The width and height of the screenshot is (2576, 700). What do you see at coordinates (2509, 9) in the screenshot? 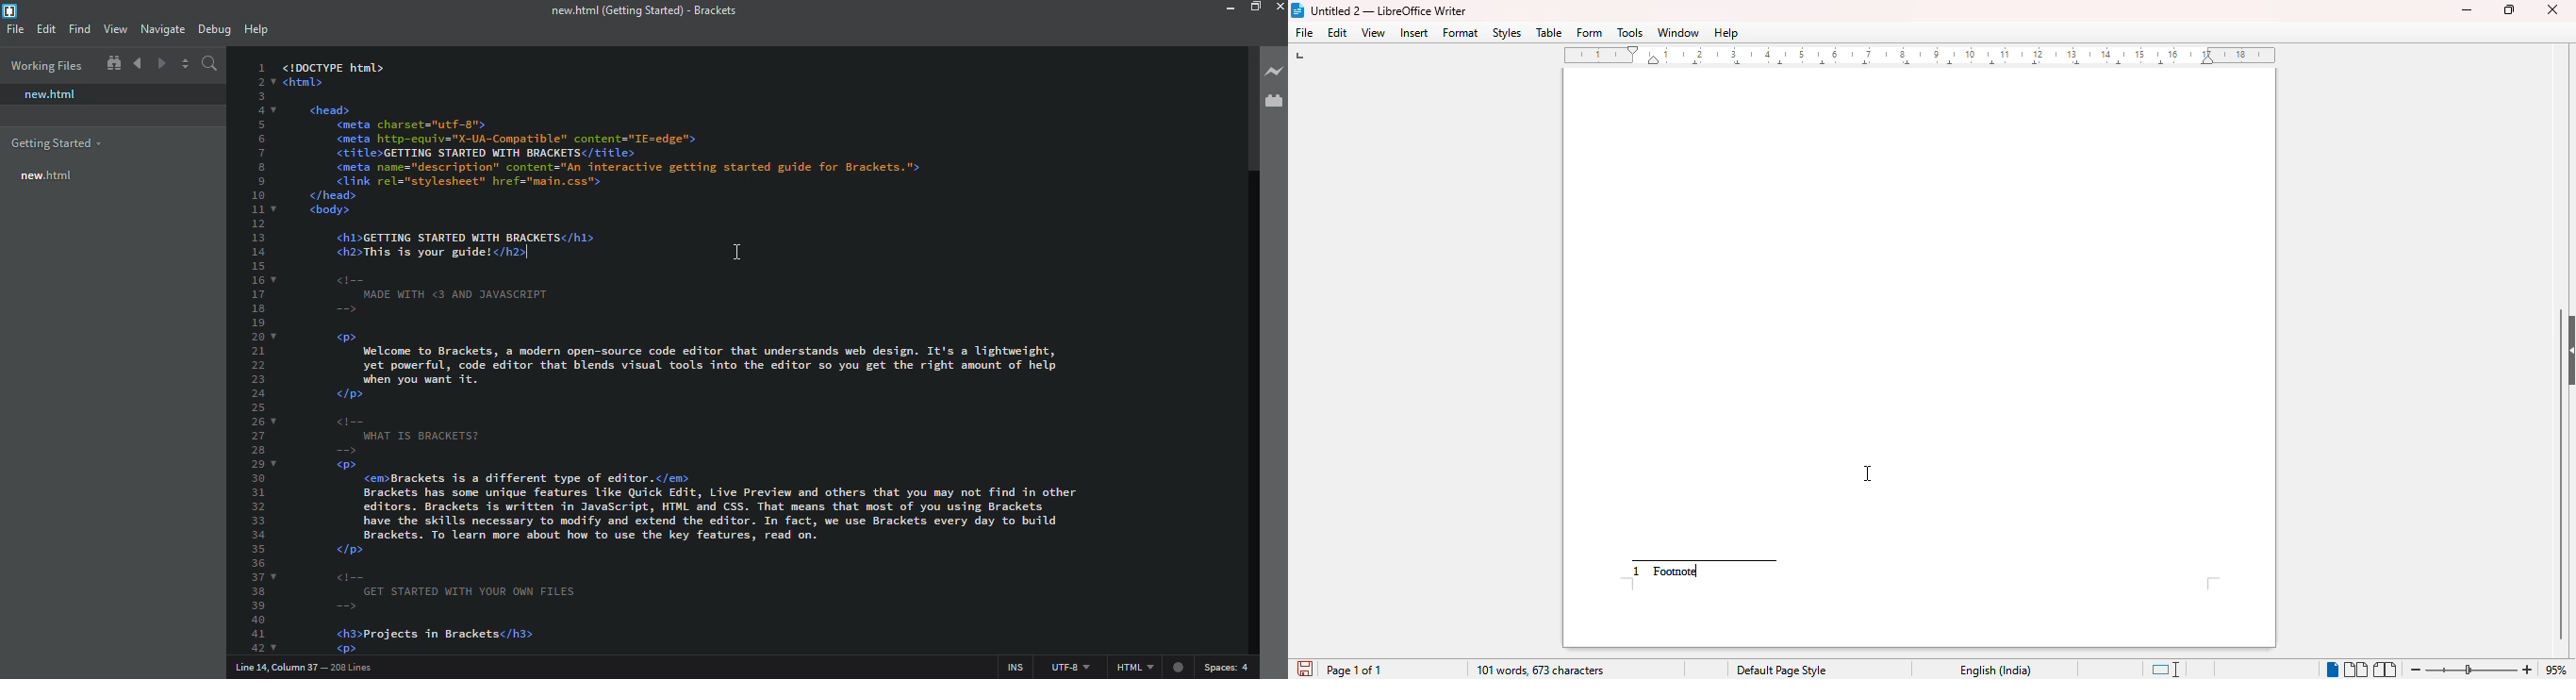
I see `maximize` at bounding box center [2509, 9].